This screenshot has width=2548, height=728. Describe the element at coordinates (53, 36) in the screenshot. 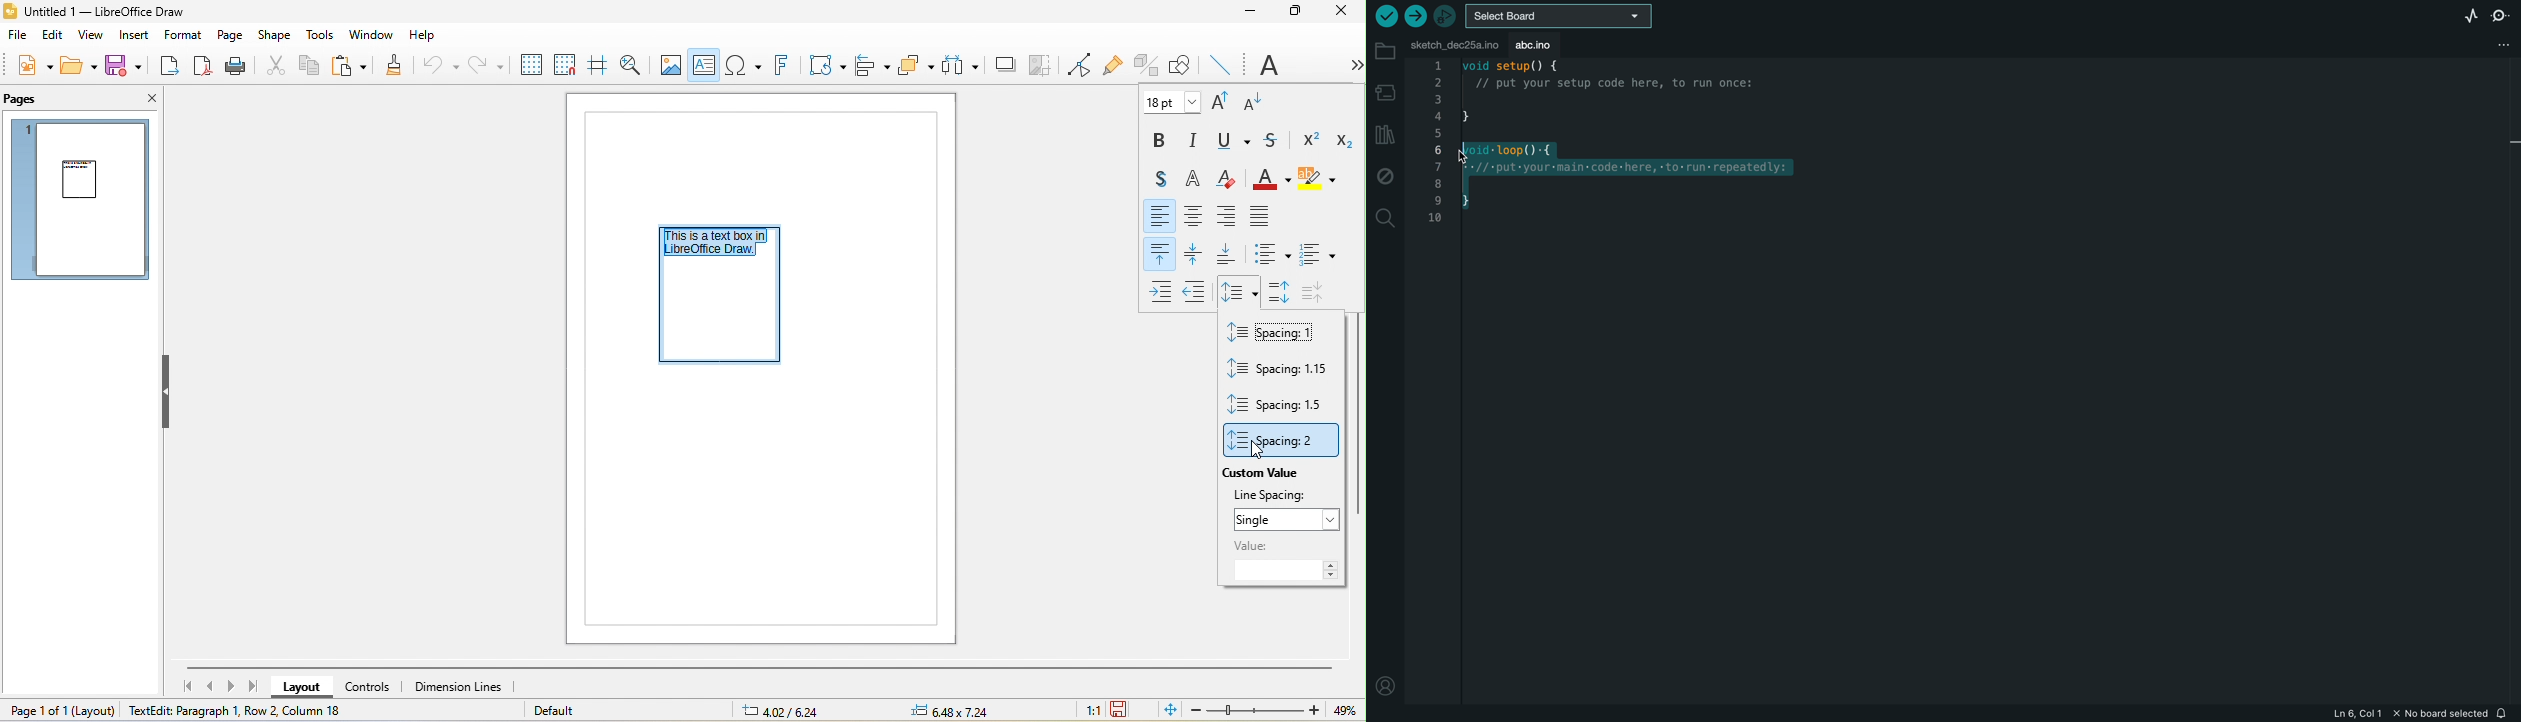

I see `edit` at that location.